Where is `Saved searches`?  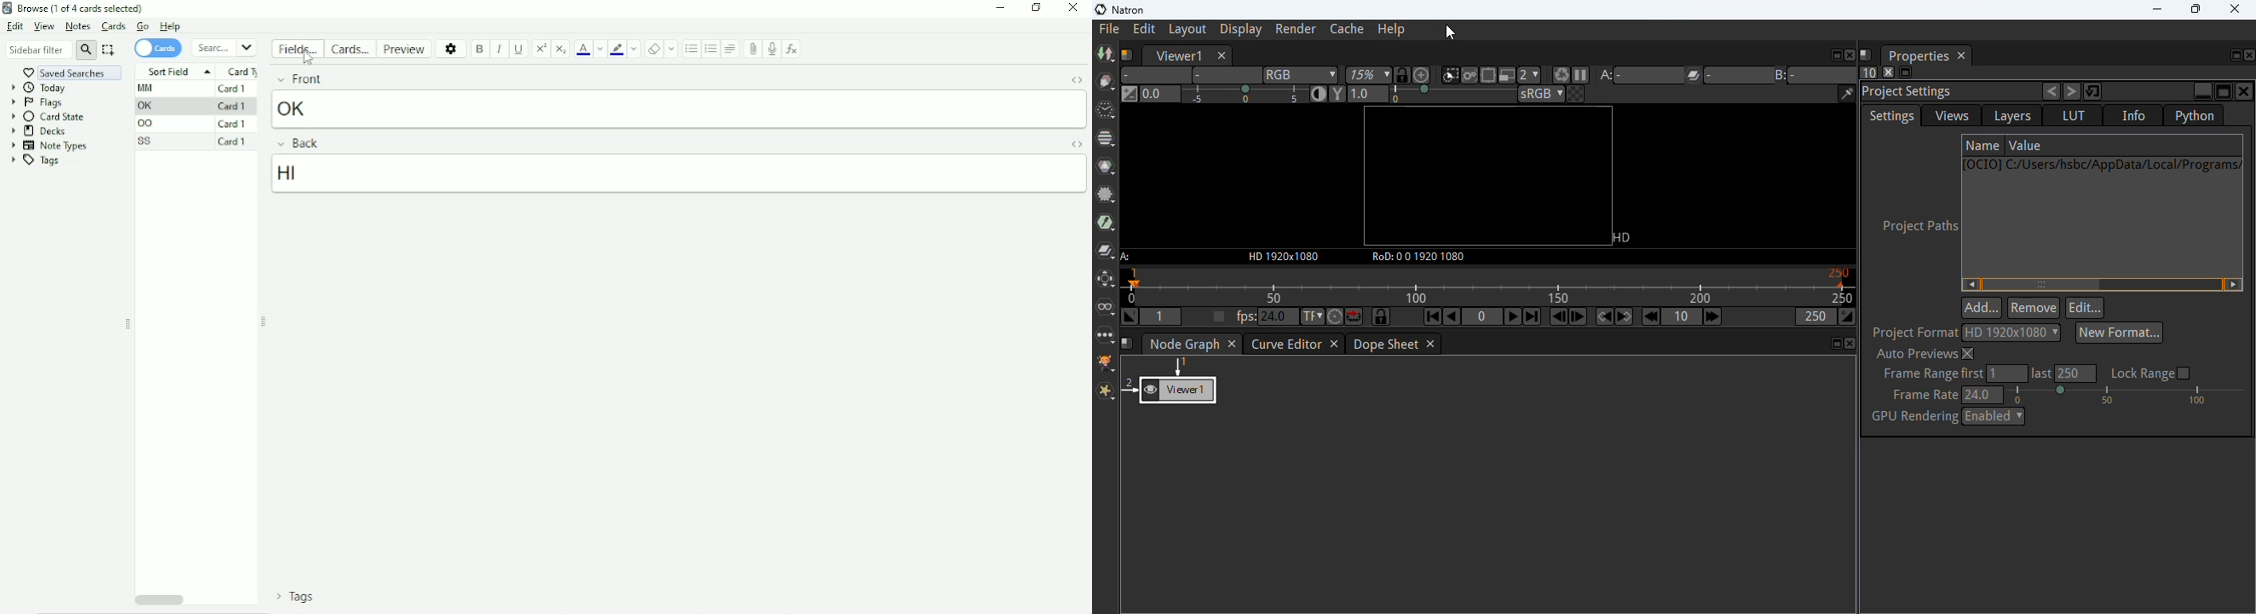
Saved searches is located at coordinates (71, 72).